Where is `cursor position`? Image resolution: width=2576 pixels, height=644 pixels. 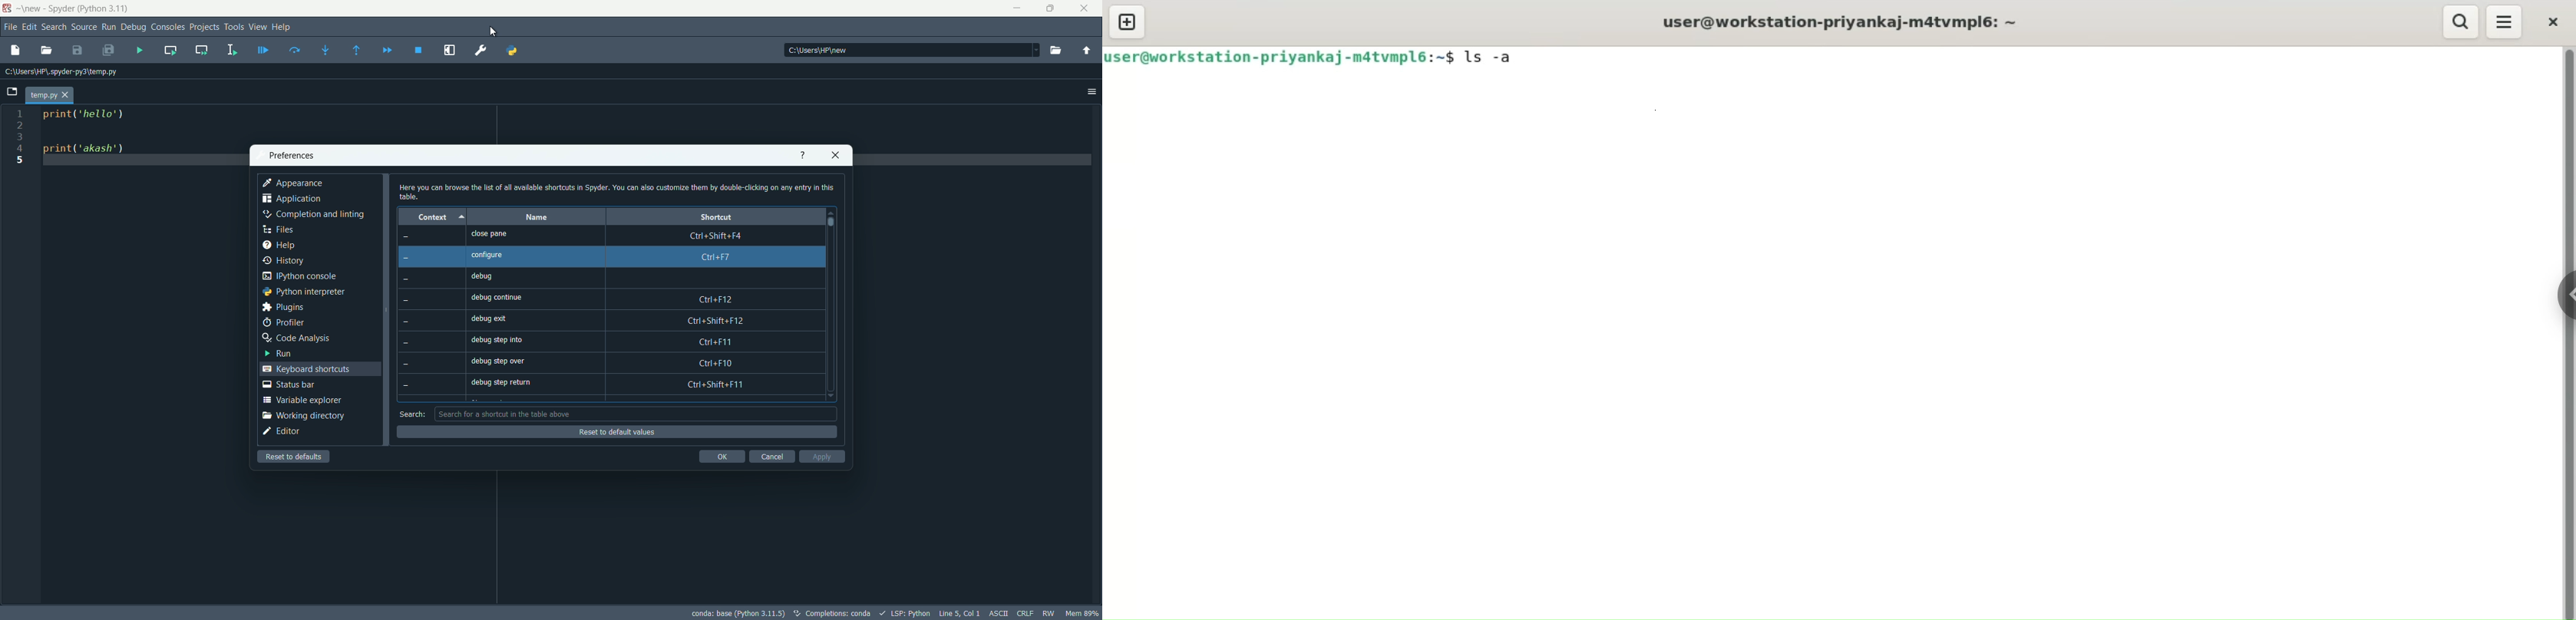 cursor position is located at coordinates (958, 612).